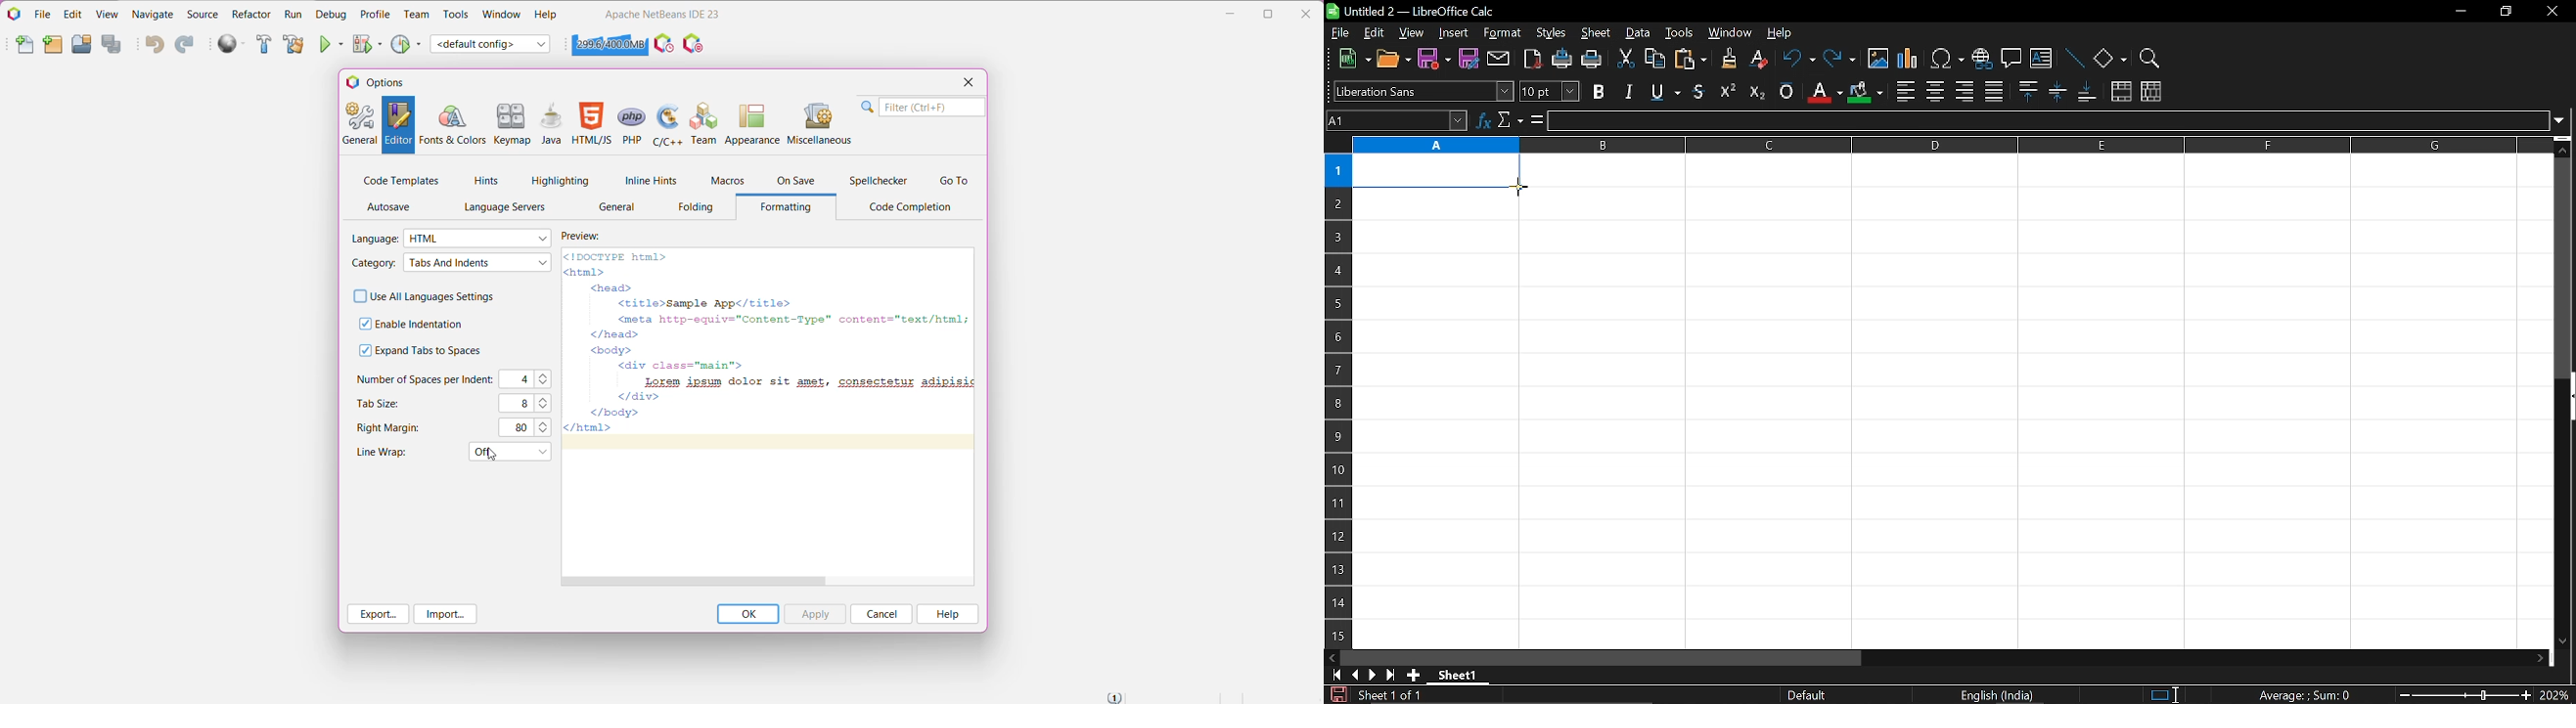 The height and width of the screenshot is (728, 2576). I want to click on Sheet space, so click(1956, 404).